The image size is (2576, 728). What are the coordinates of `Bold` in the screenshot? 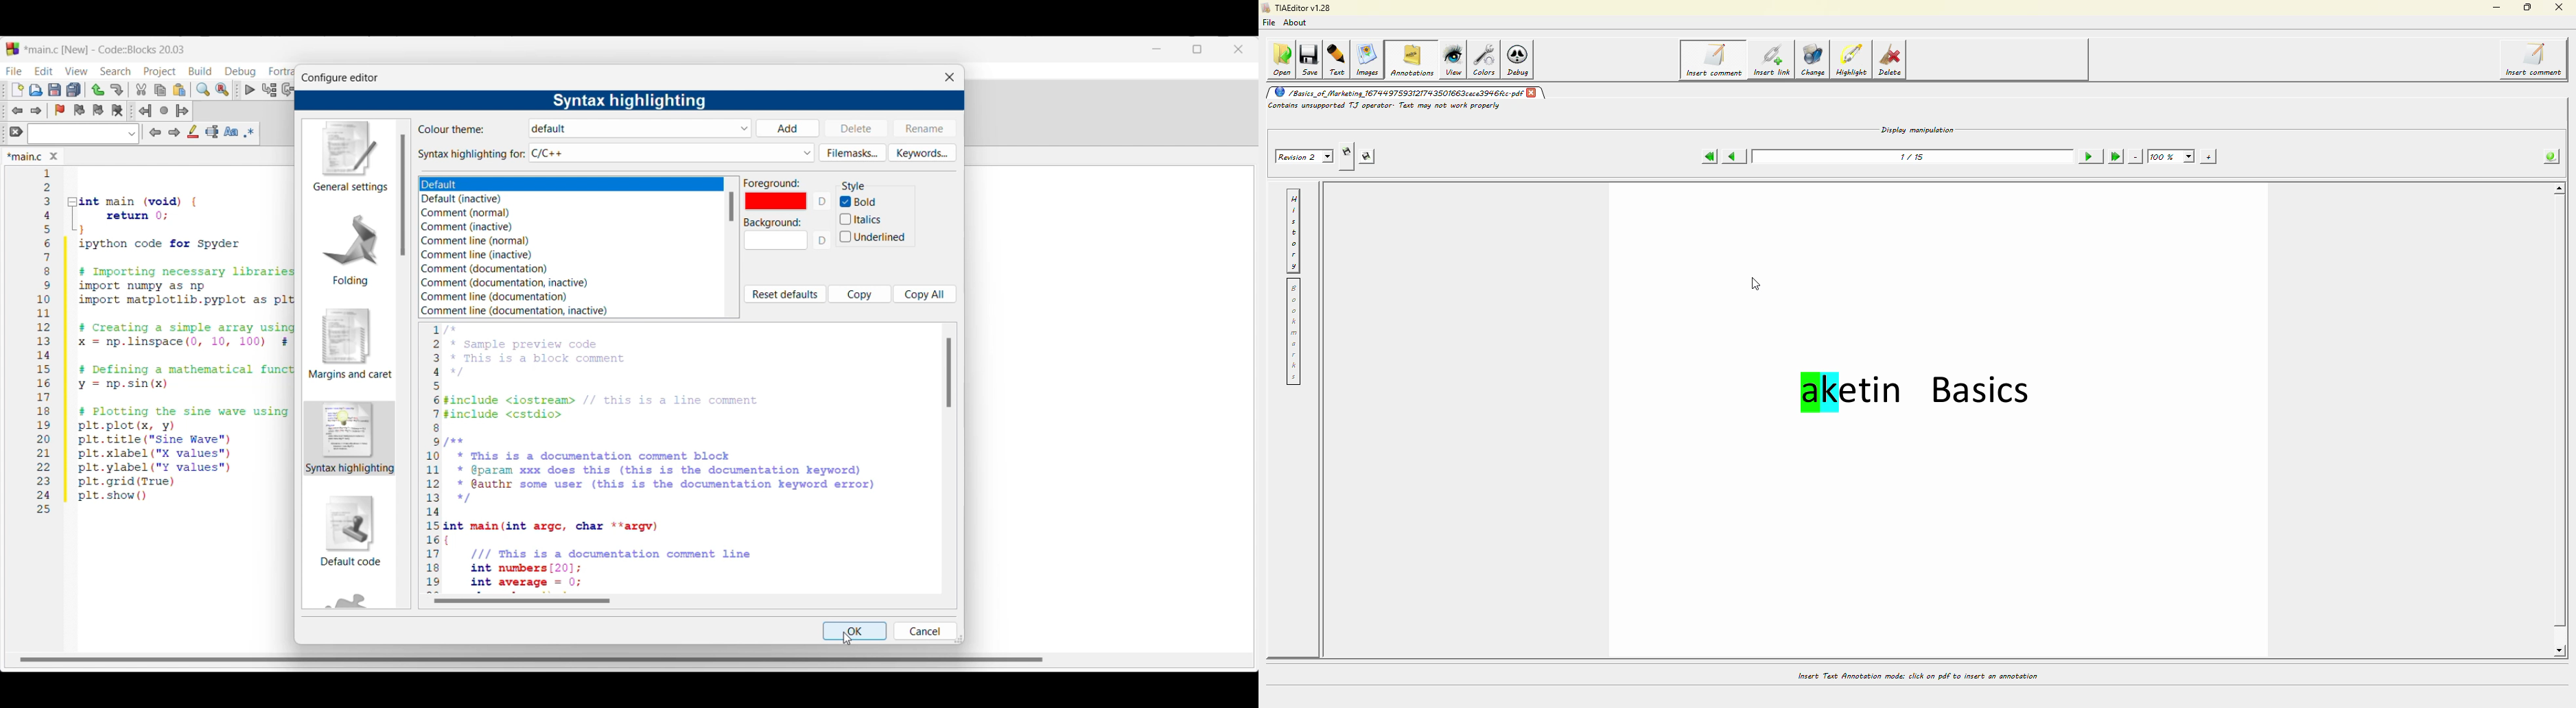 It's located at (882, 201).